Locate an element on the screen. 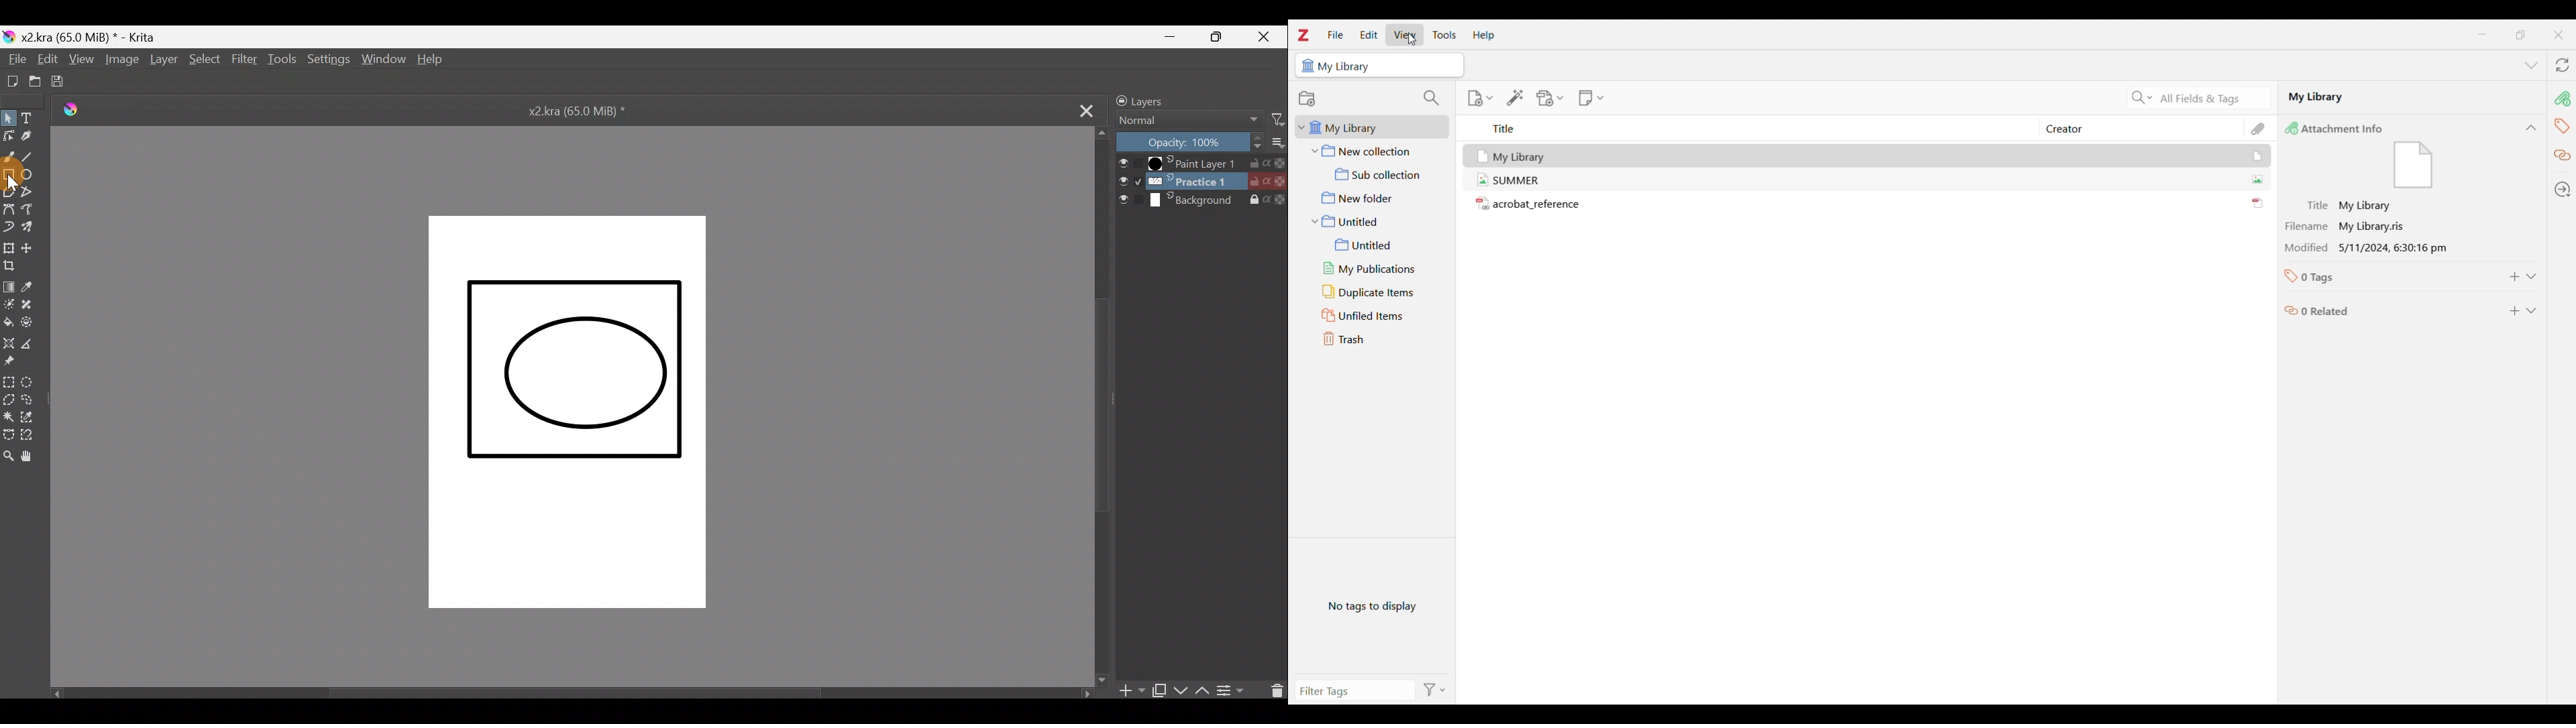  Measure distance between two points is located at coordinates (29, 342).